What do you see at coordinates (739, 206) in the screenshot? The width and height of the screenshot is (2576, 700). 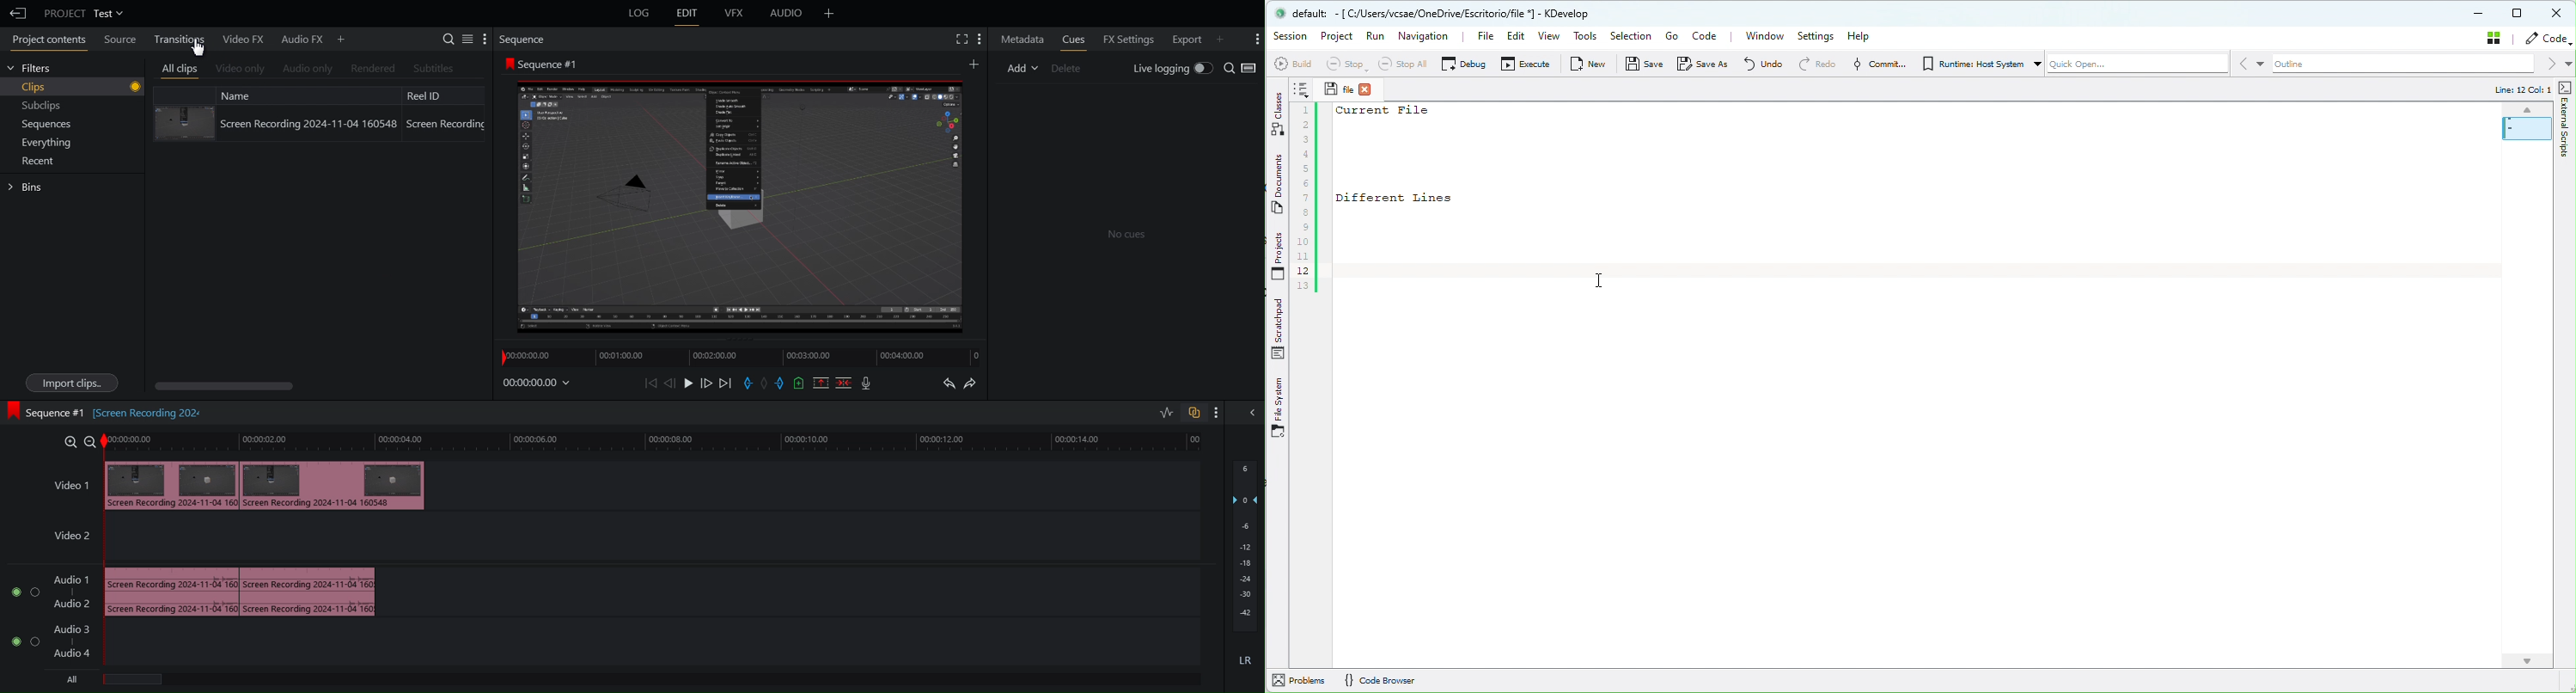 I see `Preview` at bounding box center [739, 206].